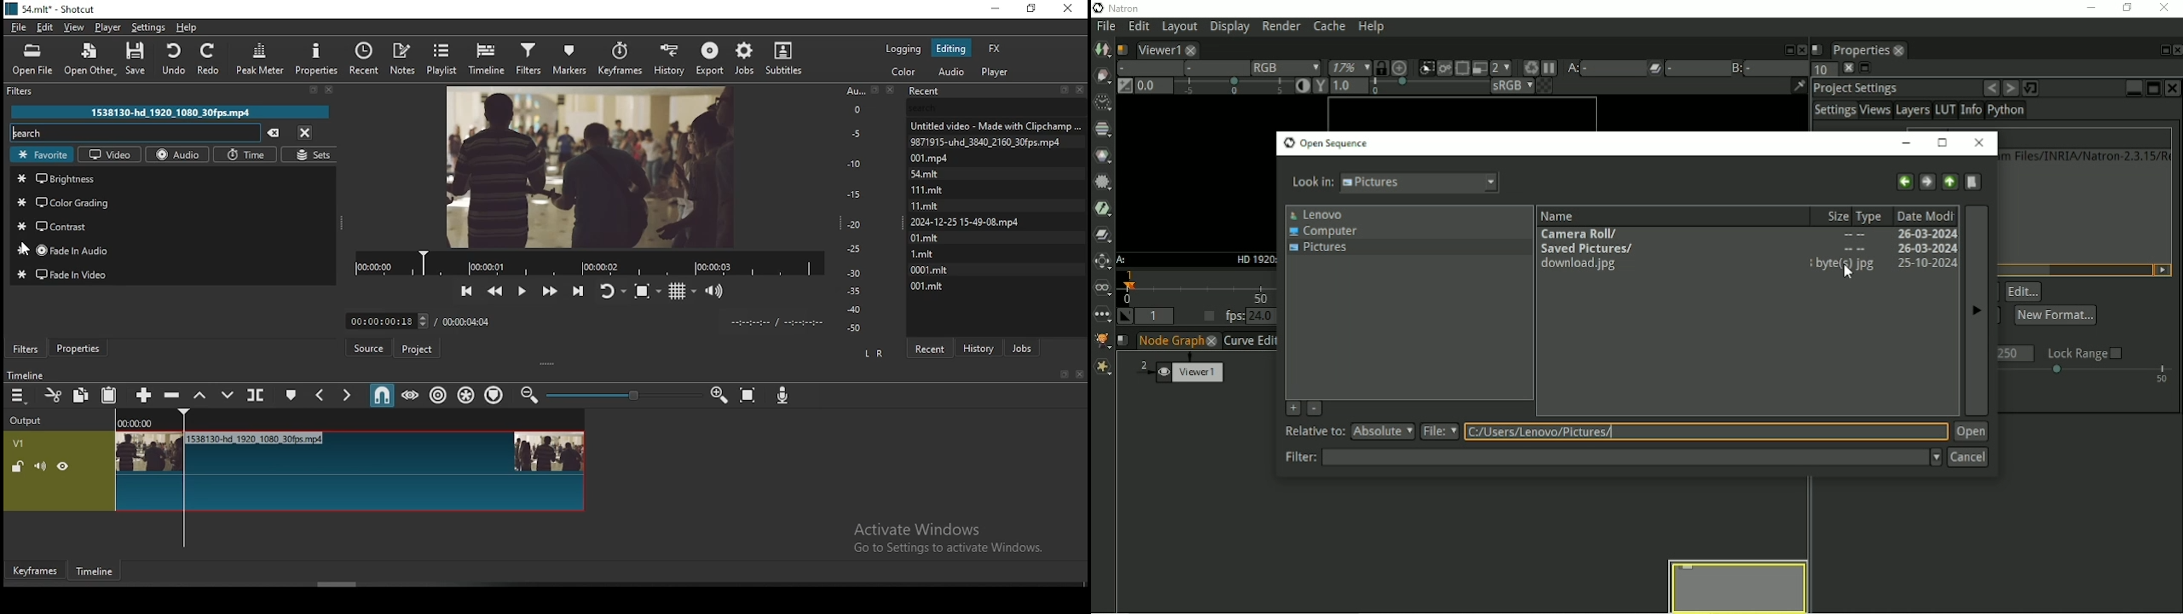 This screenshot has width=2184, height=616. What do you see at coordinates (345, 396) in the screenshot?
I see `next marker` at bounding box center [345, 396].